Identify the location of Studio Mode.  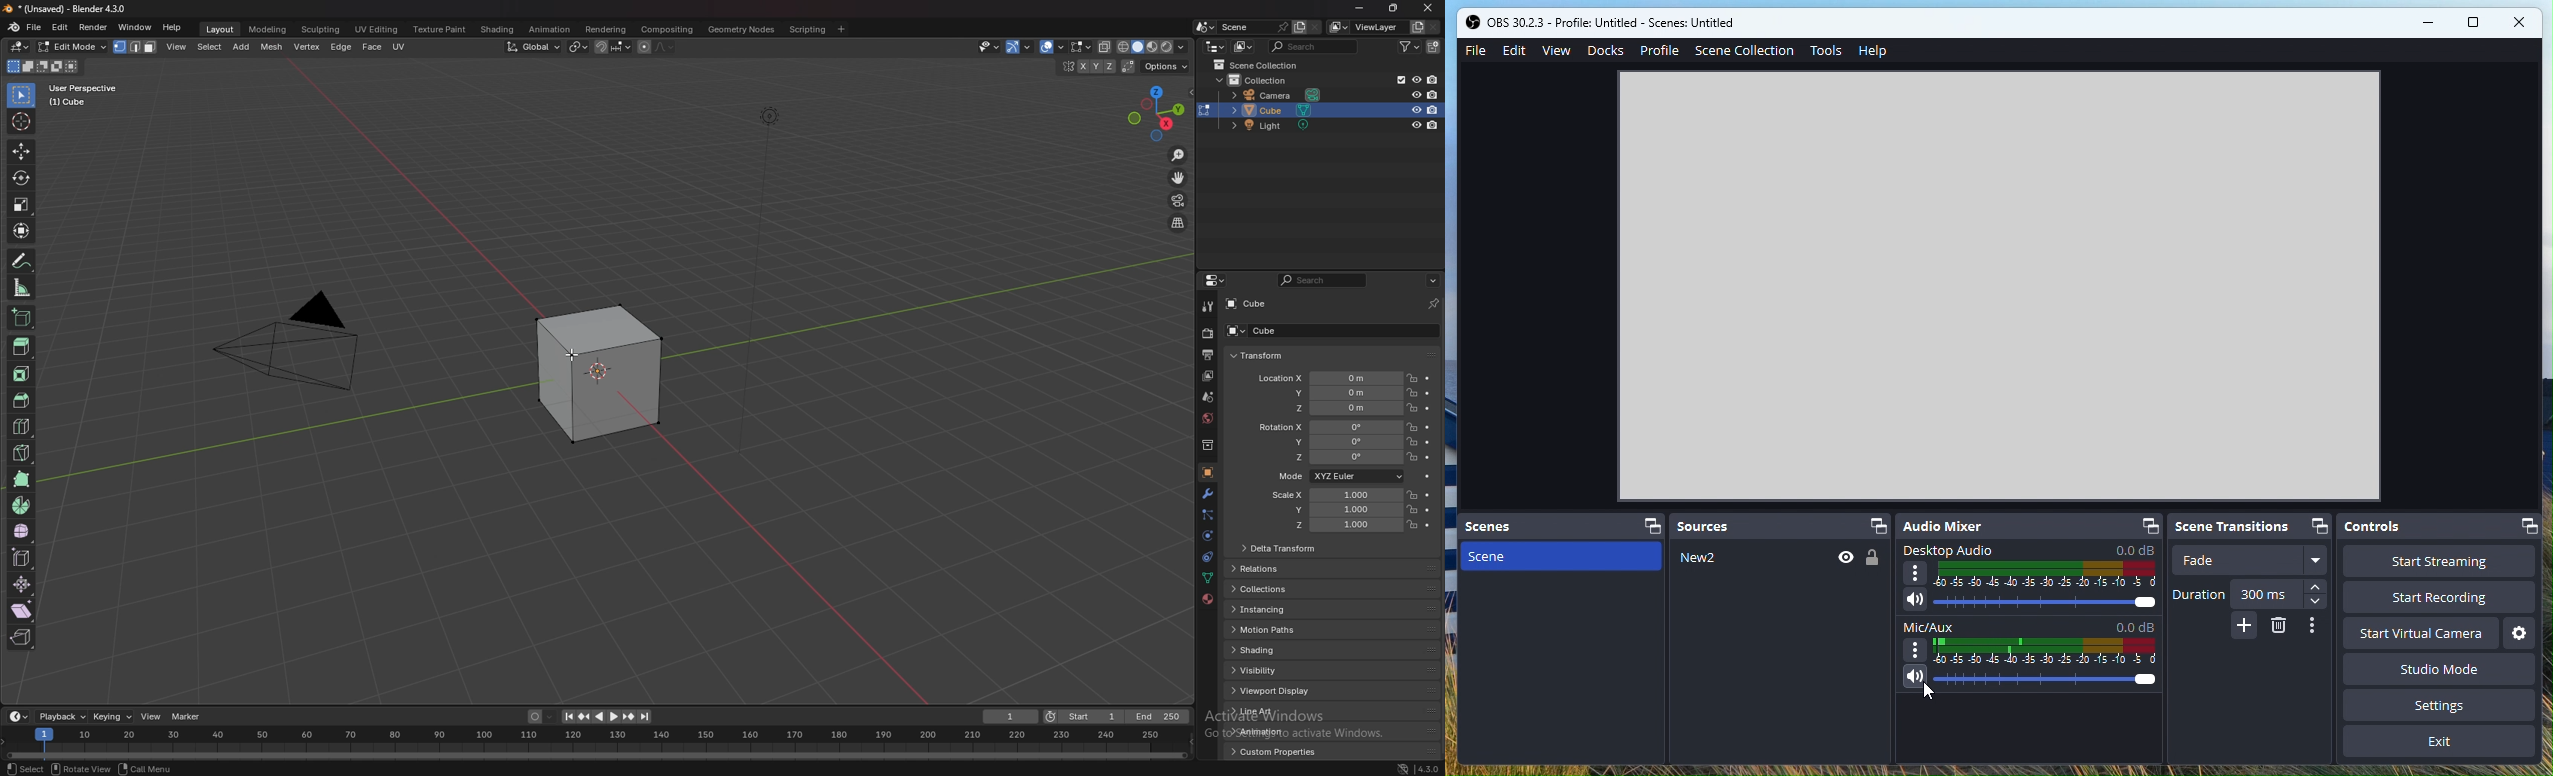
(2436, 669).